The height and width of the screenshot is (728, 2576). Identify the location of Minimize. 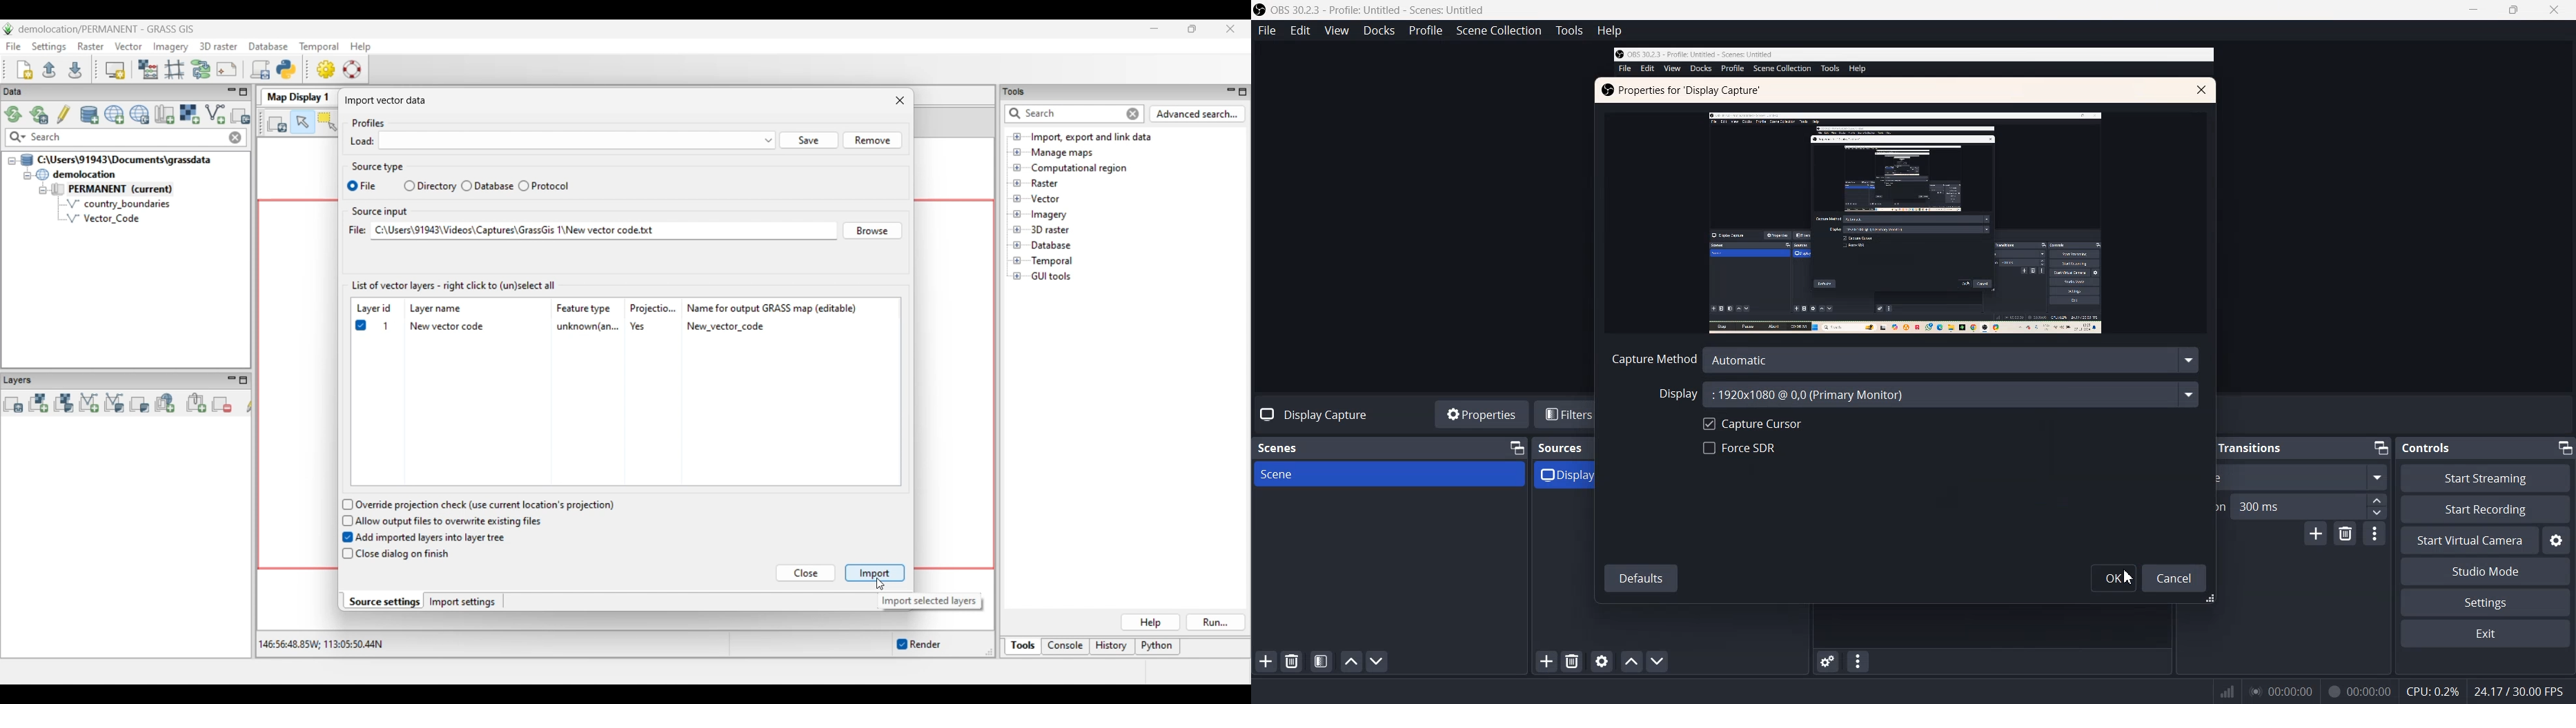
(2563, 447).